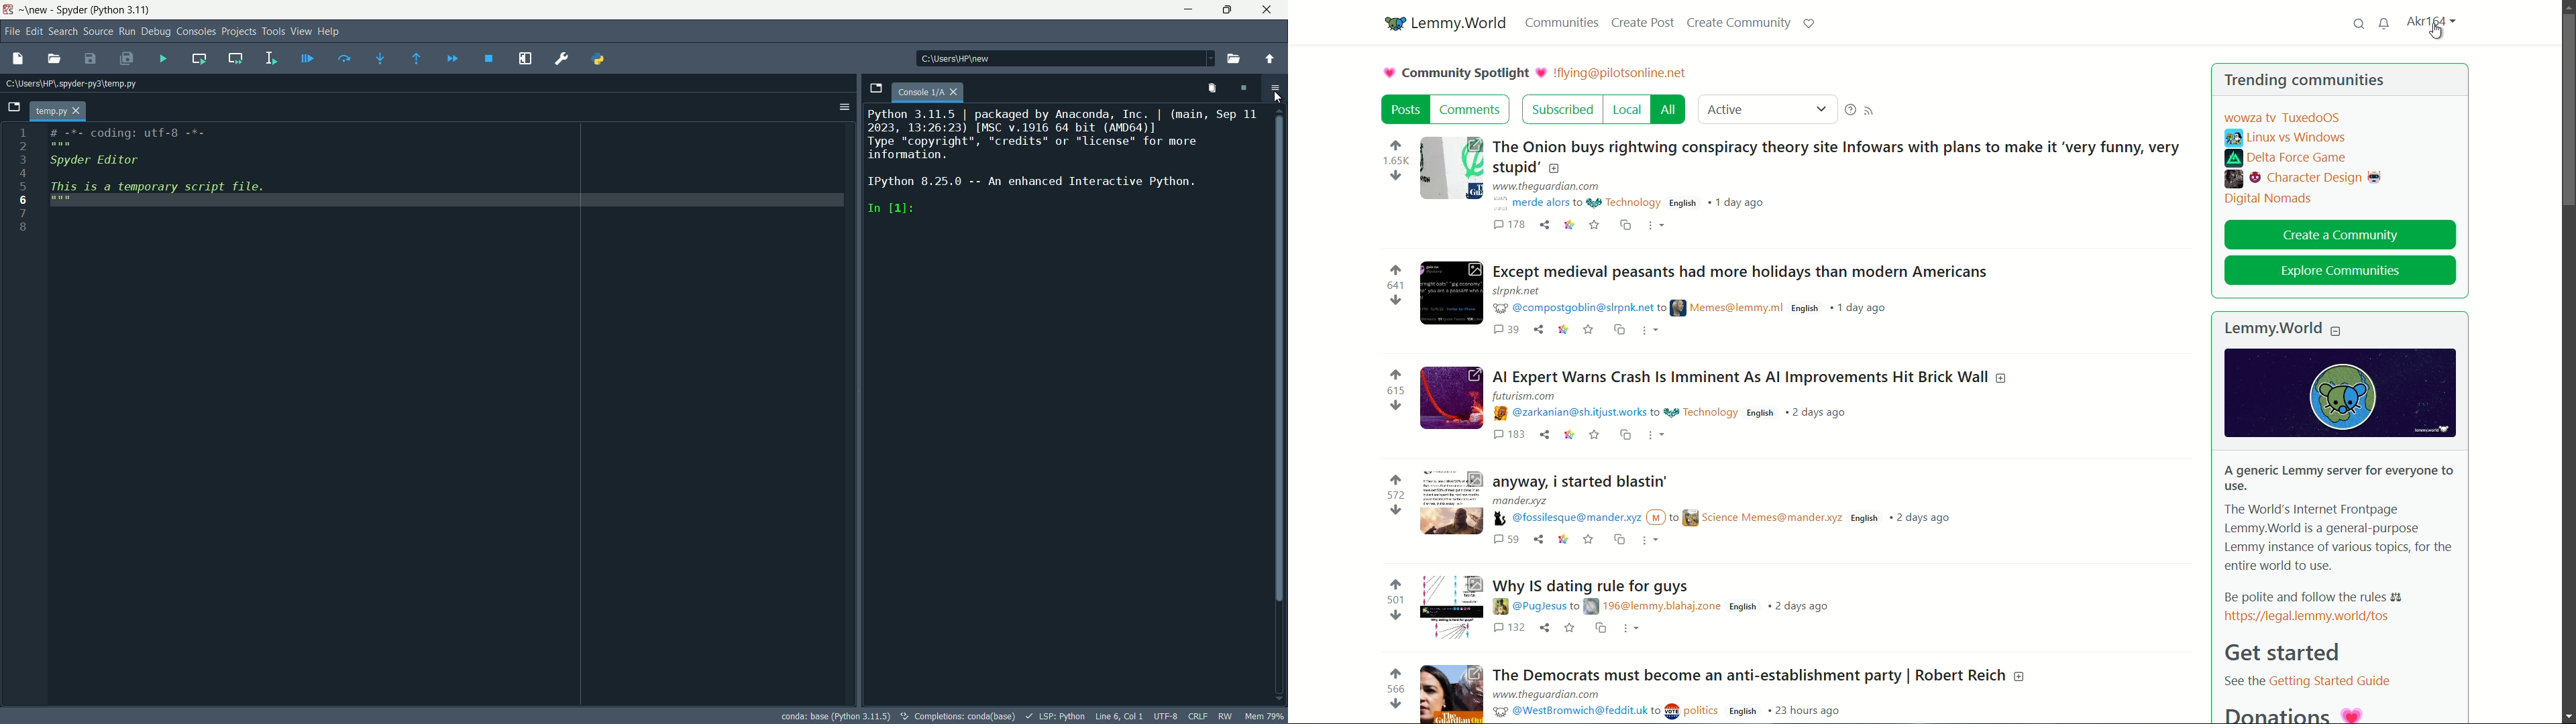  What do you see at coordinates (1269, 60) in the screenshot?
I see `change to parent directory` at bounding box center [1269, 60].